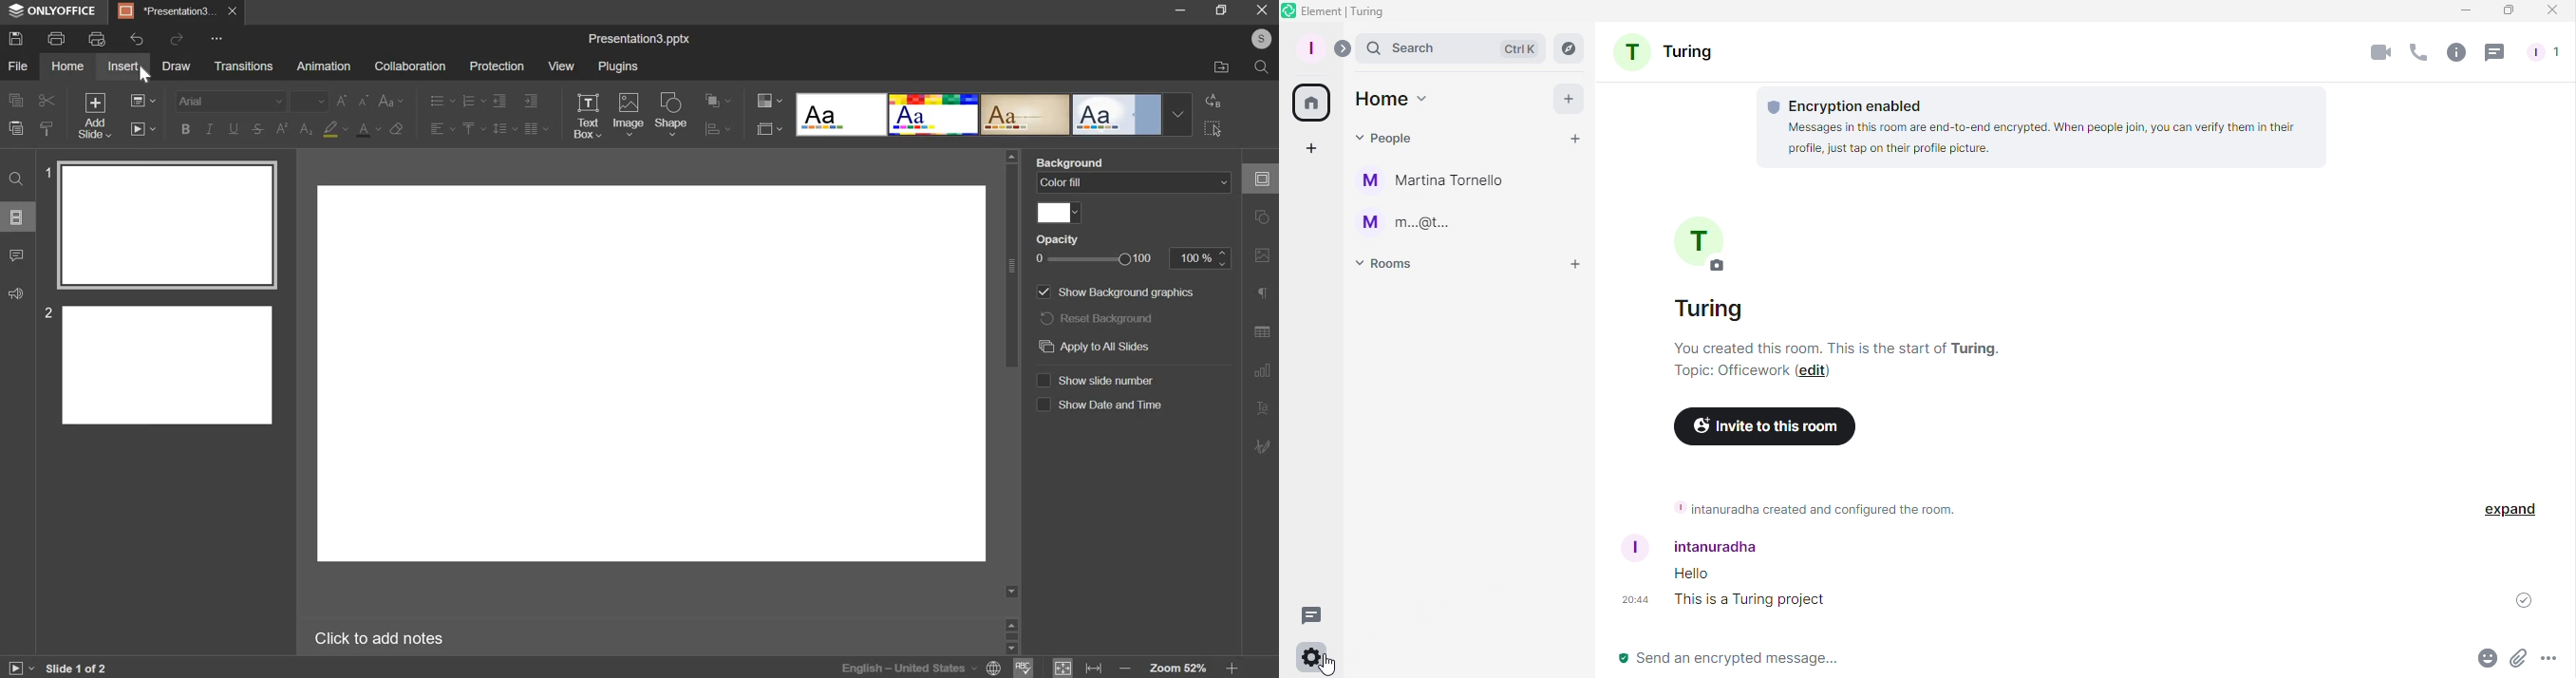 The image size is (2576, 700). Describe the element at coordinates (2525, 604) in the screenshot. I see `Message sent` at that location.